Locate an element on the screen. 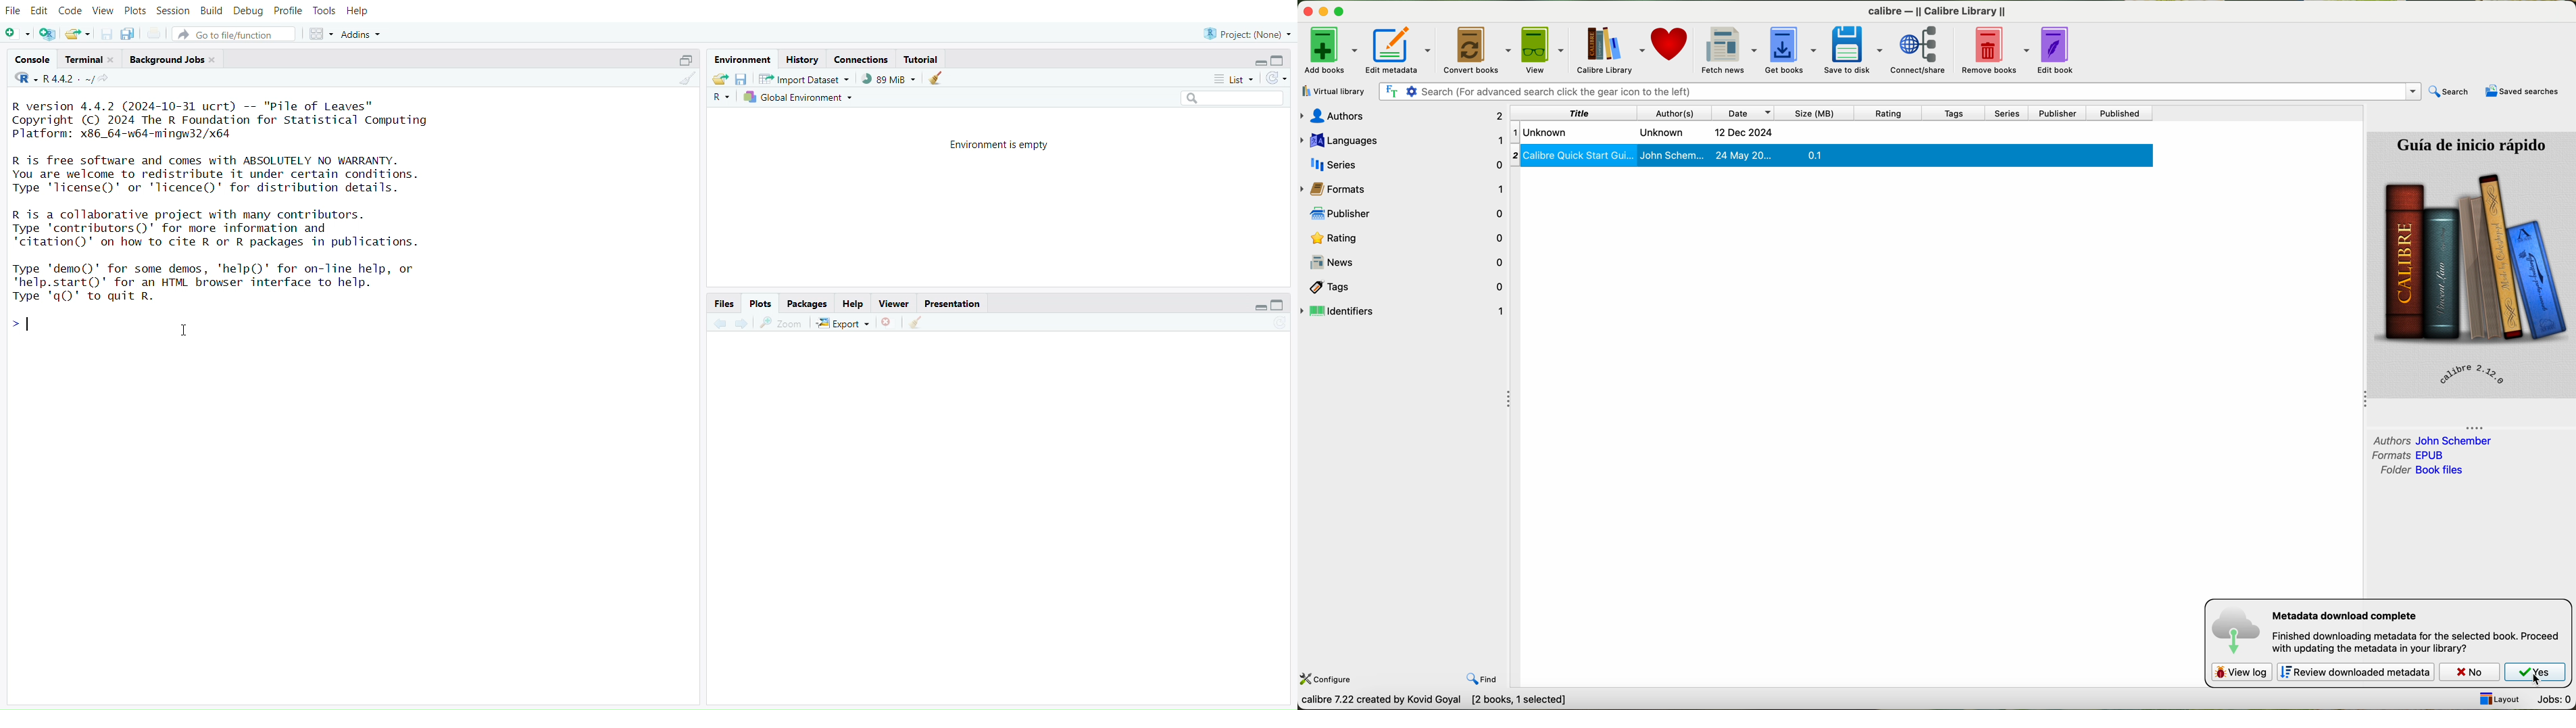 This screenshot has width=2576, height=728. Tutorial is located at coordinates (927, 60).